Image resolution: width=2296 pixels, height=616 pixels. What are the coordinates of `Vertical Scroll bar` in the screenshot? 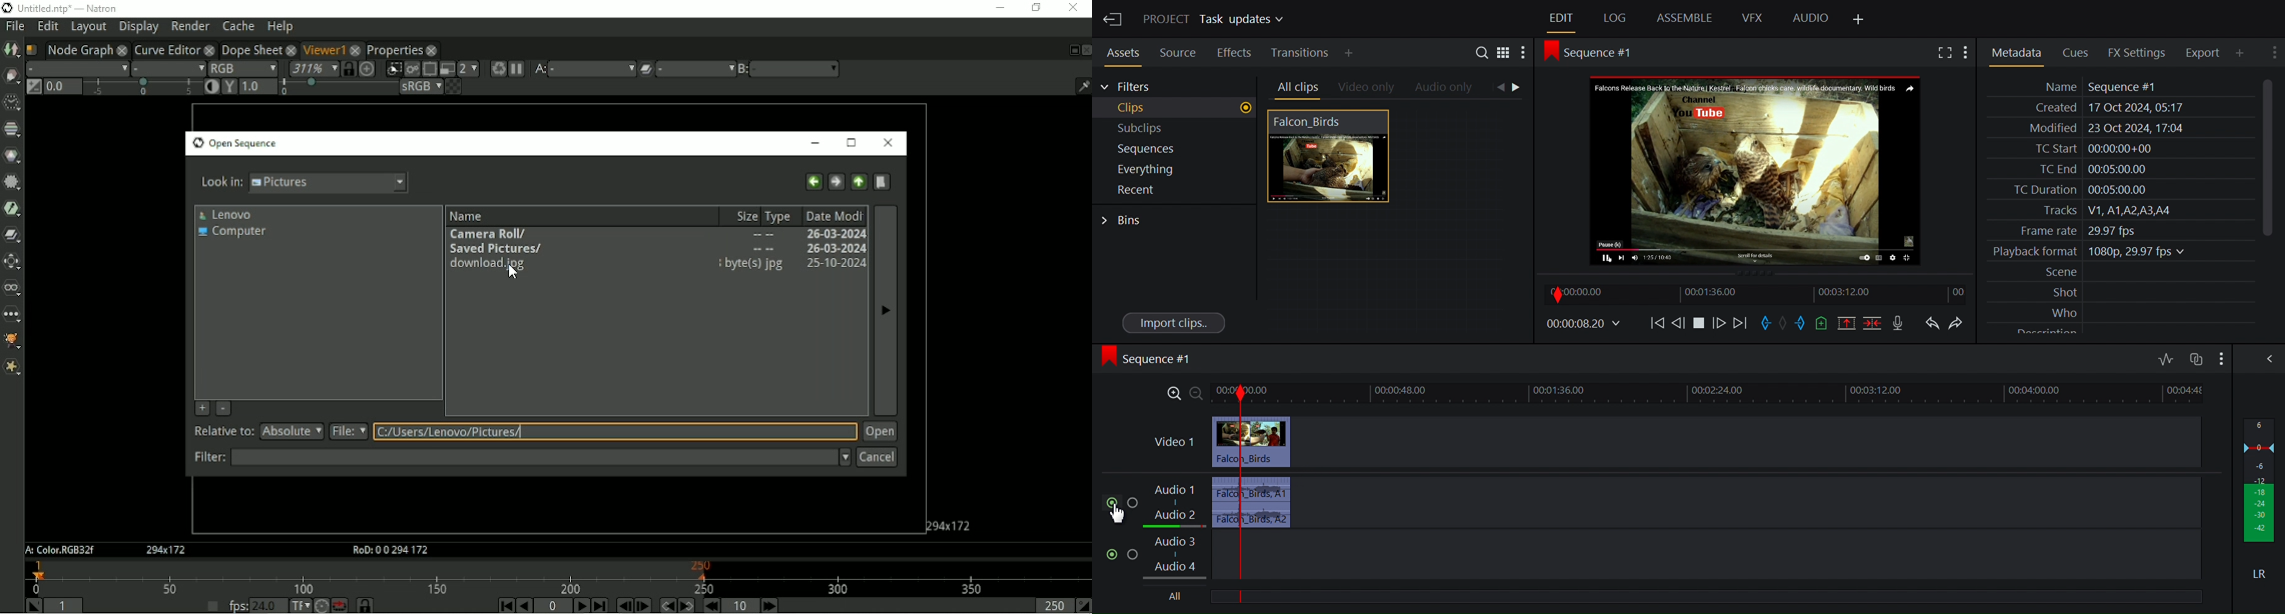 It's located at (2268, 157).